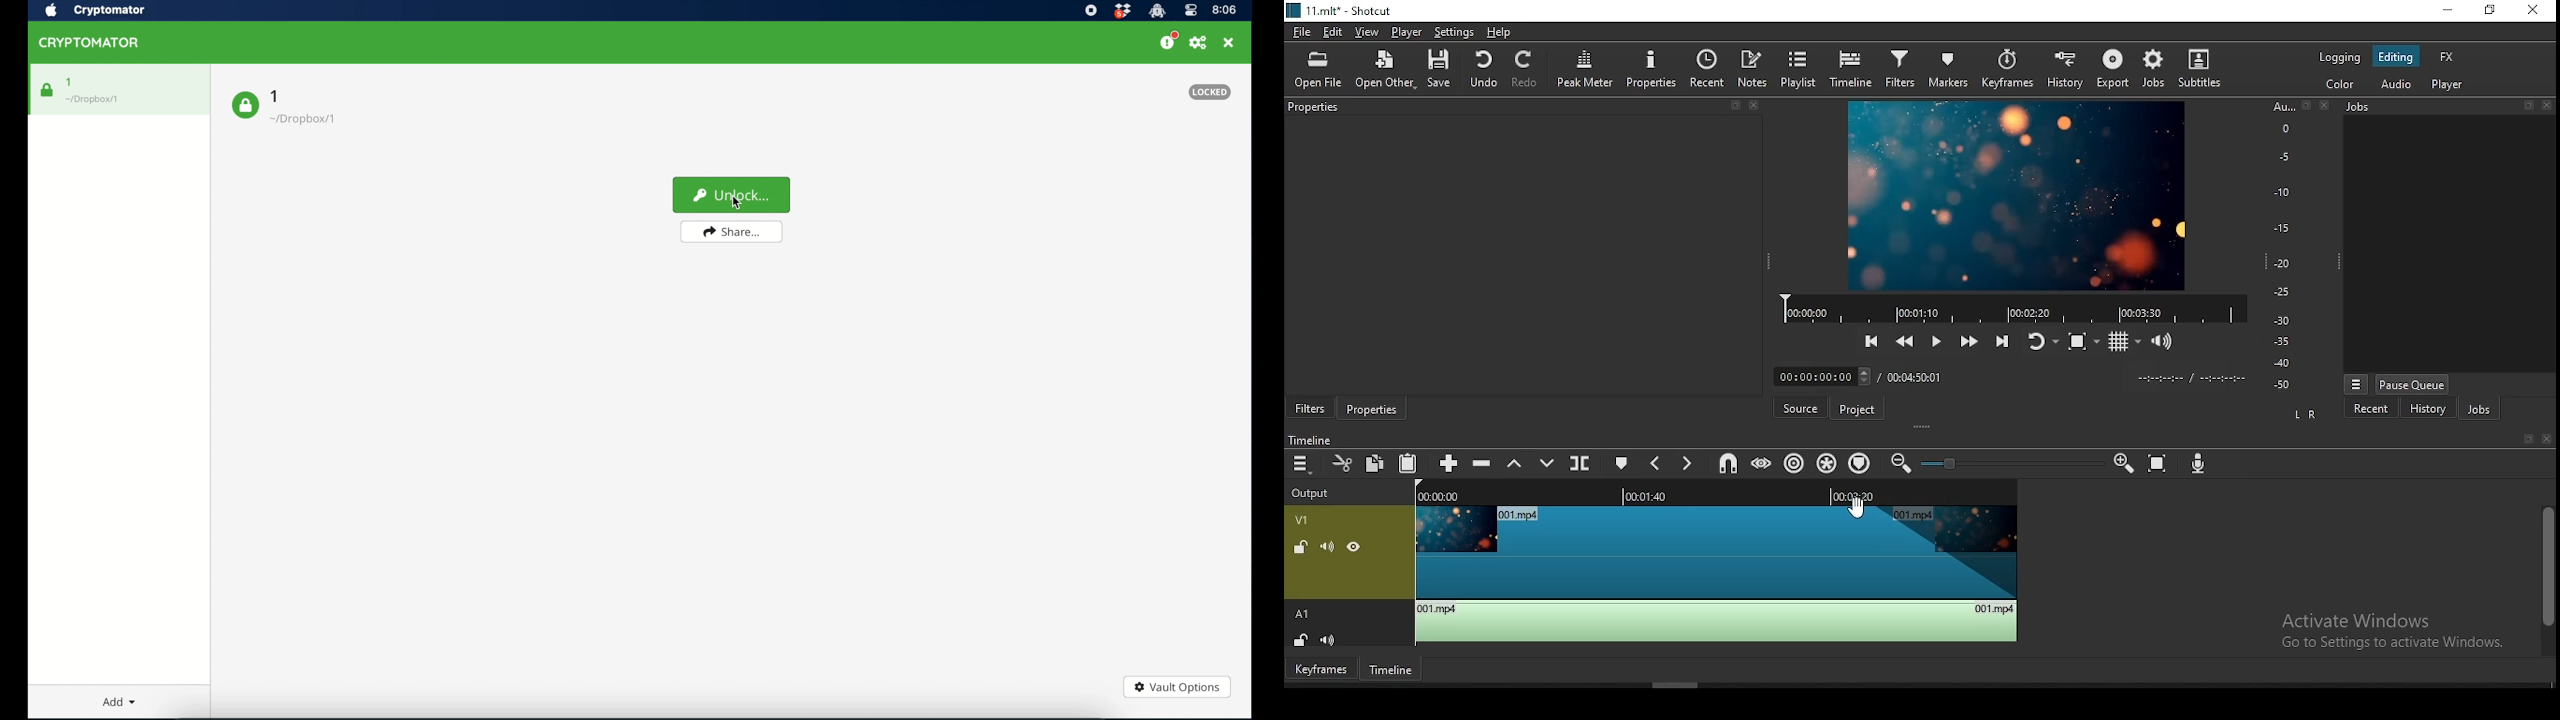 Image resolution: width=2576 pixels, height=728 pixels. Describe the element at coordinates (2447, 83) in the screenshot. I see `player` at that location.